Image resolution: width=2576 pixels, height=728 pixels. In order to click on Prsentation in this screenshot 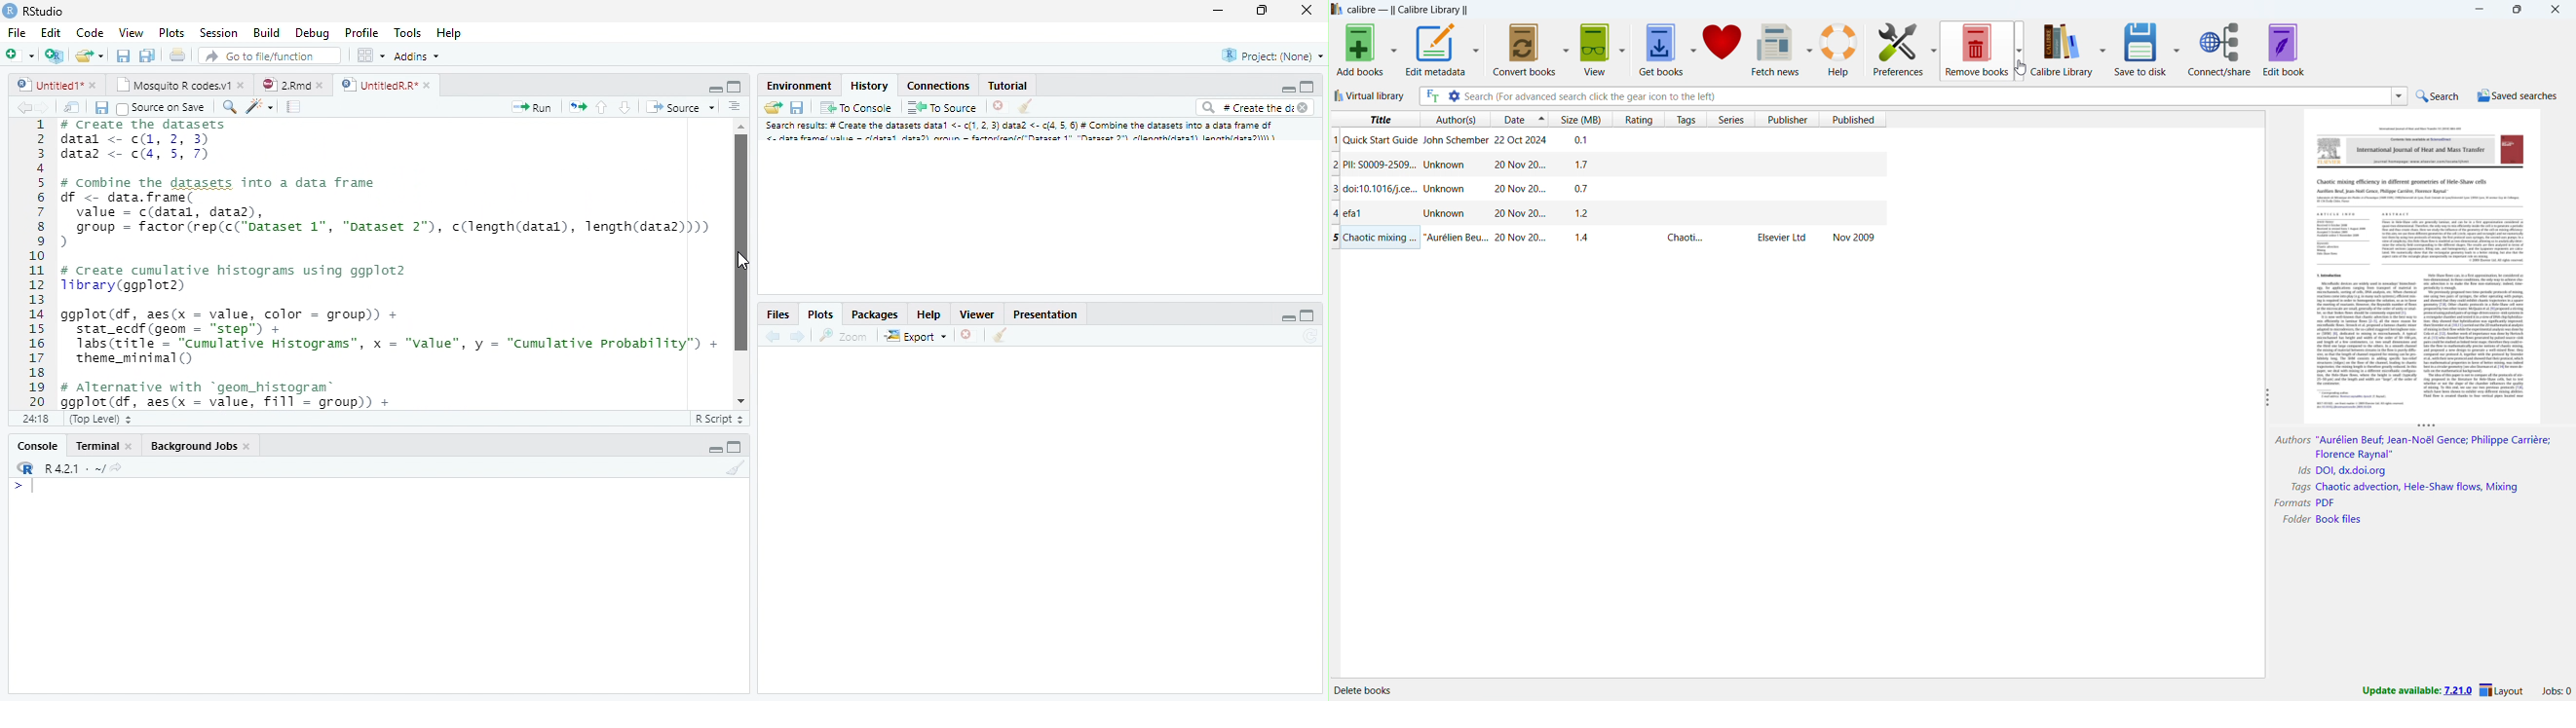, I will do `click(1042, 313)`.